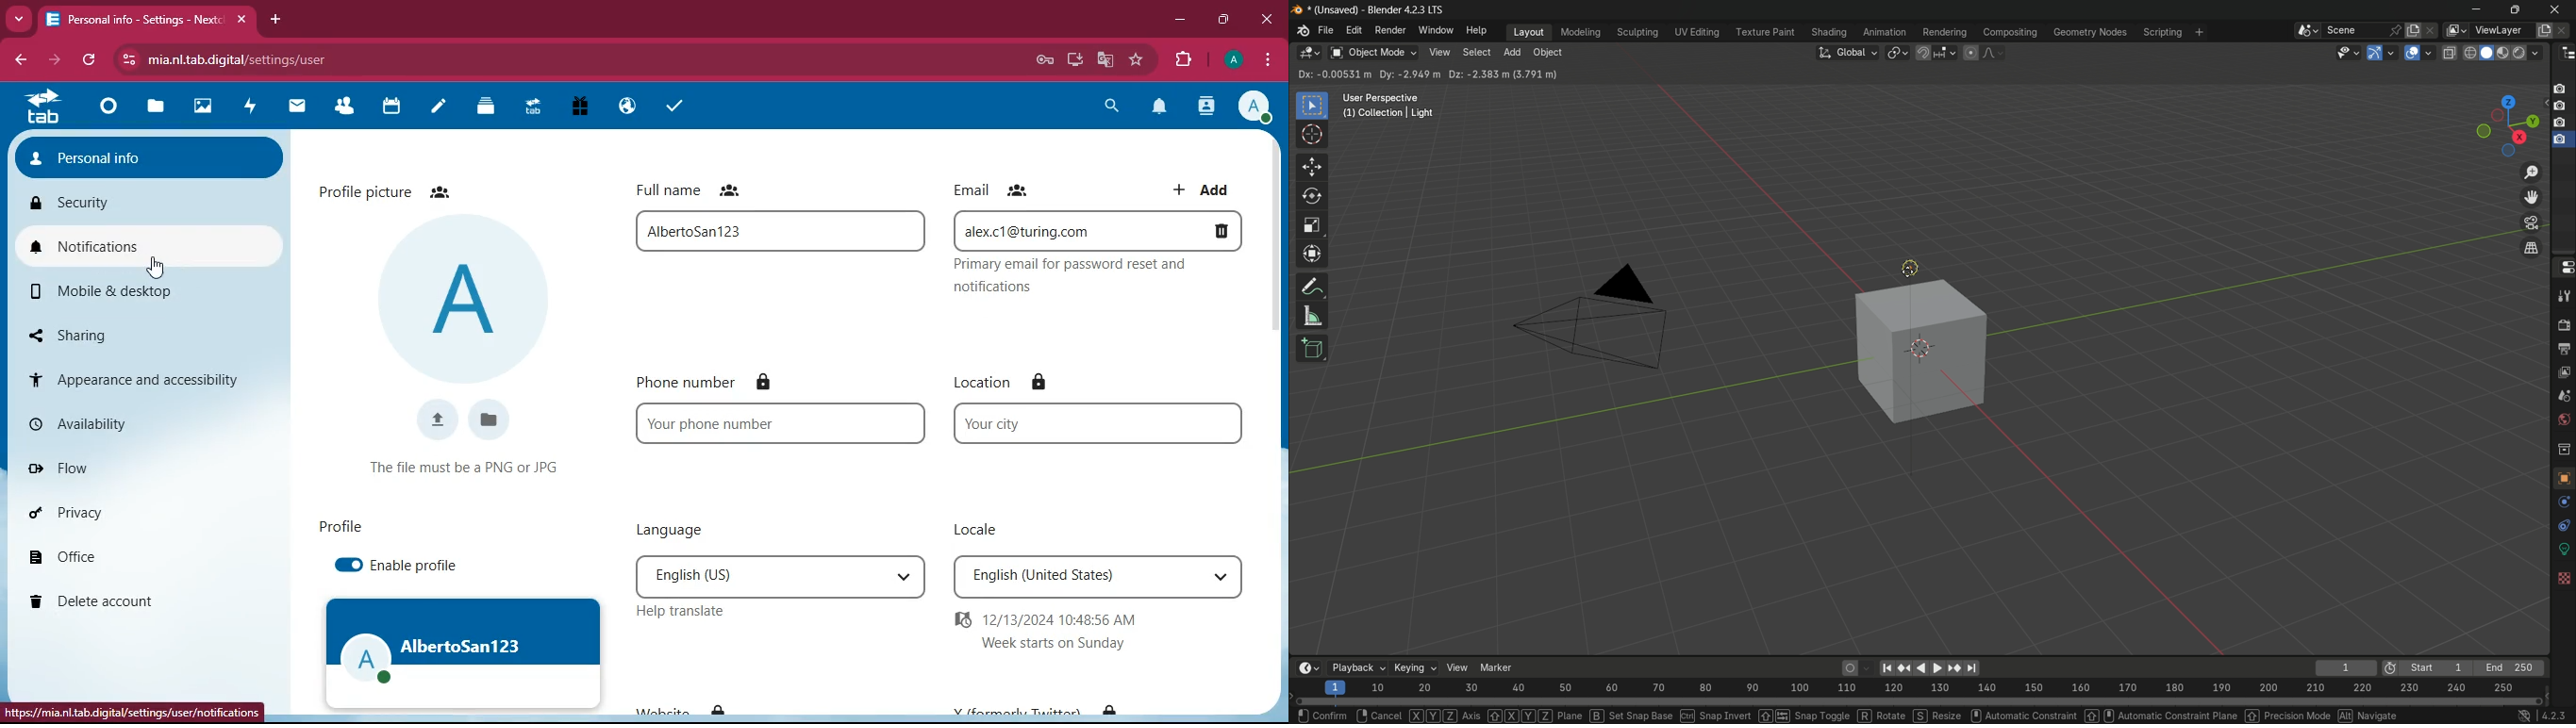  What do you see at coordinates (736, 189) in the screenshot?
I see `Friends` at bounding box center [736, 189].